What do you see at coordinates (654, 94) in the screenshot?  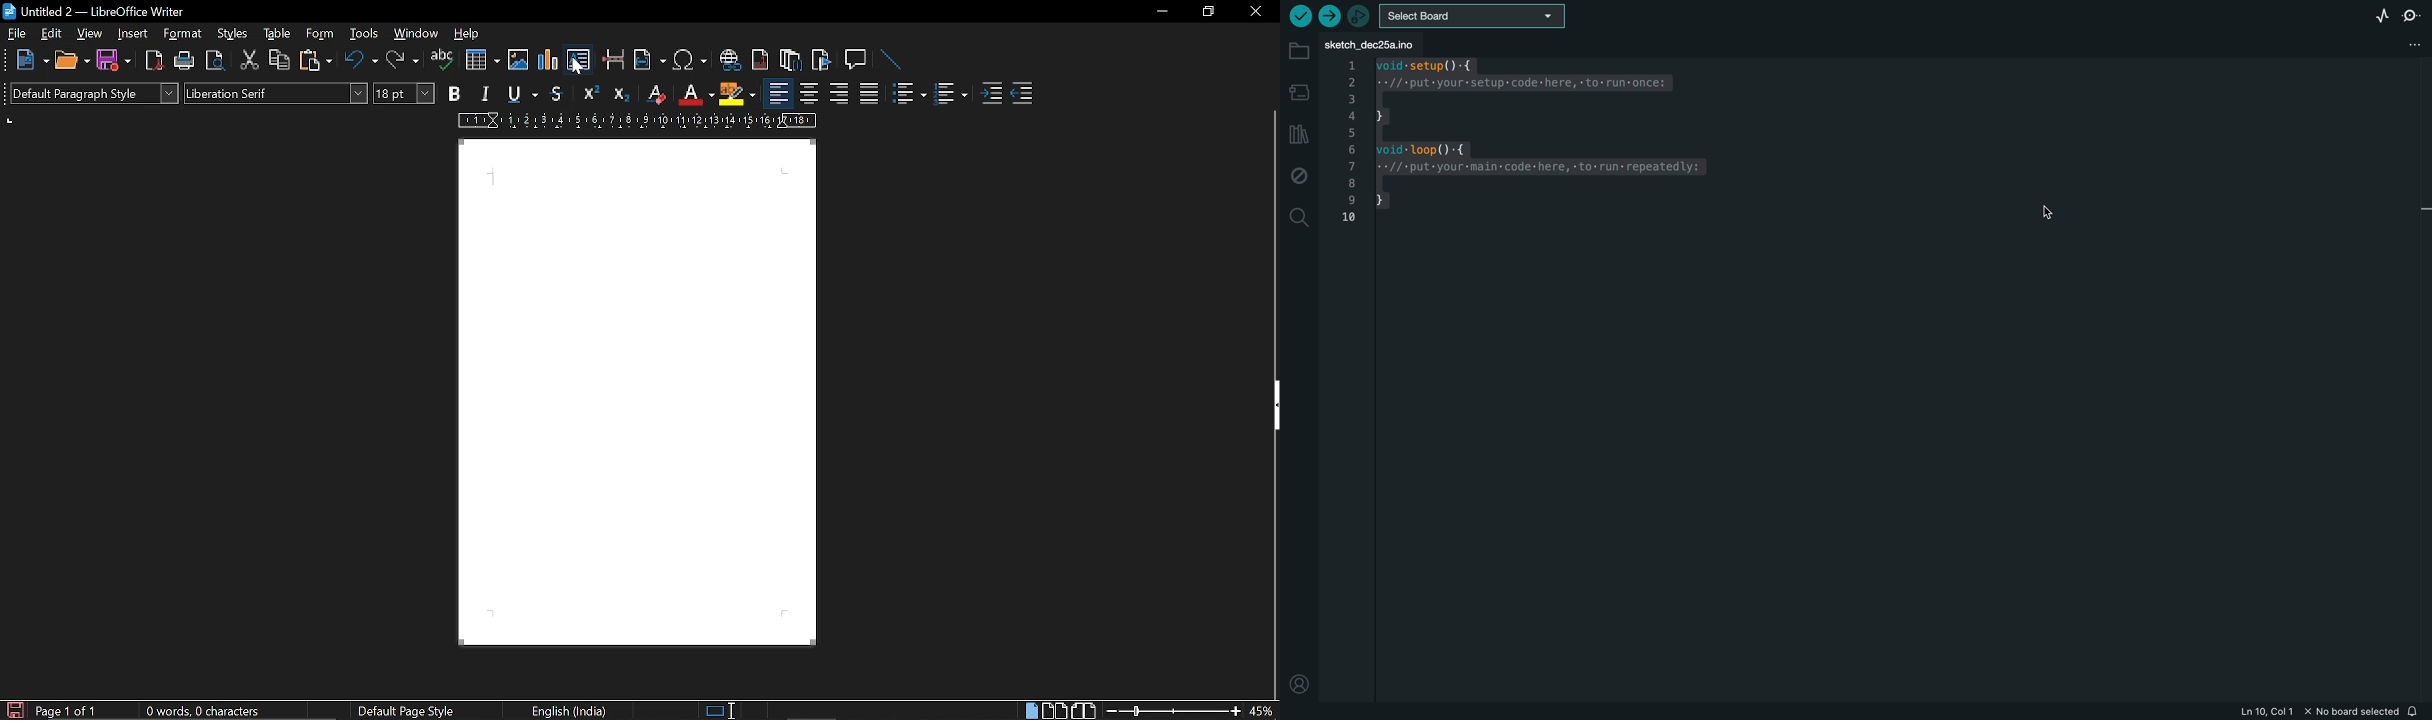 I see `eraser` at bounding box center [654, 94].